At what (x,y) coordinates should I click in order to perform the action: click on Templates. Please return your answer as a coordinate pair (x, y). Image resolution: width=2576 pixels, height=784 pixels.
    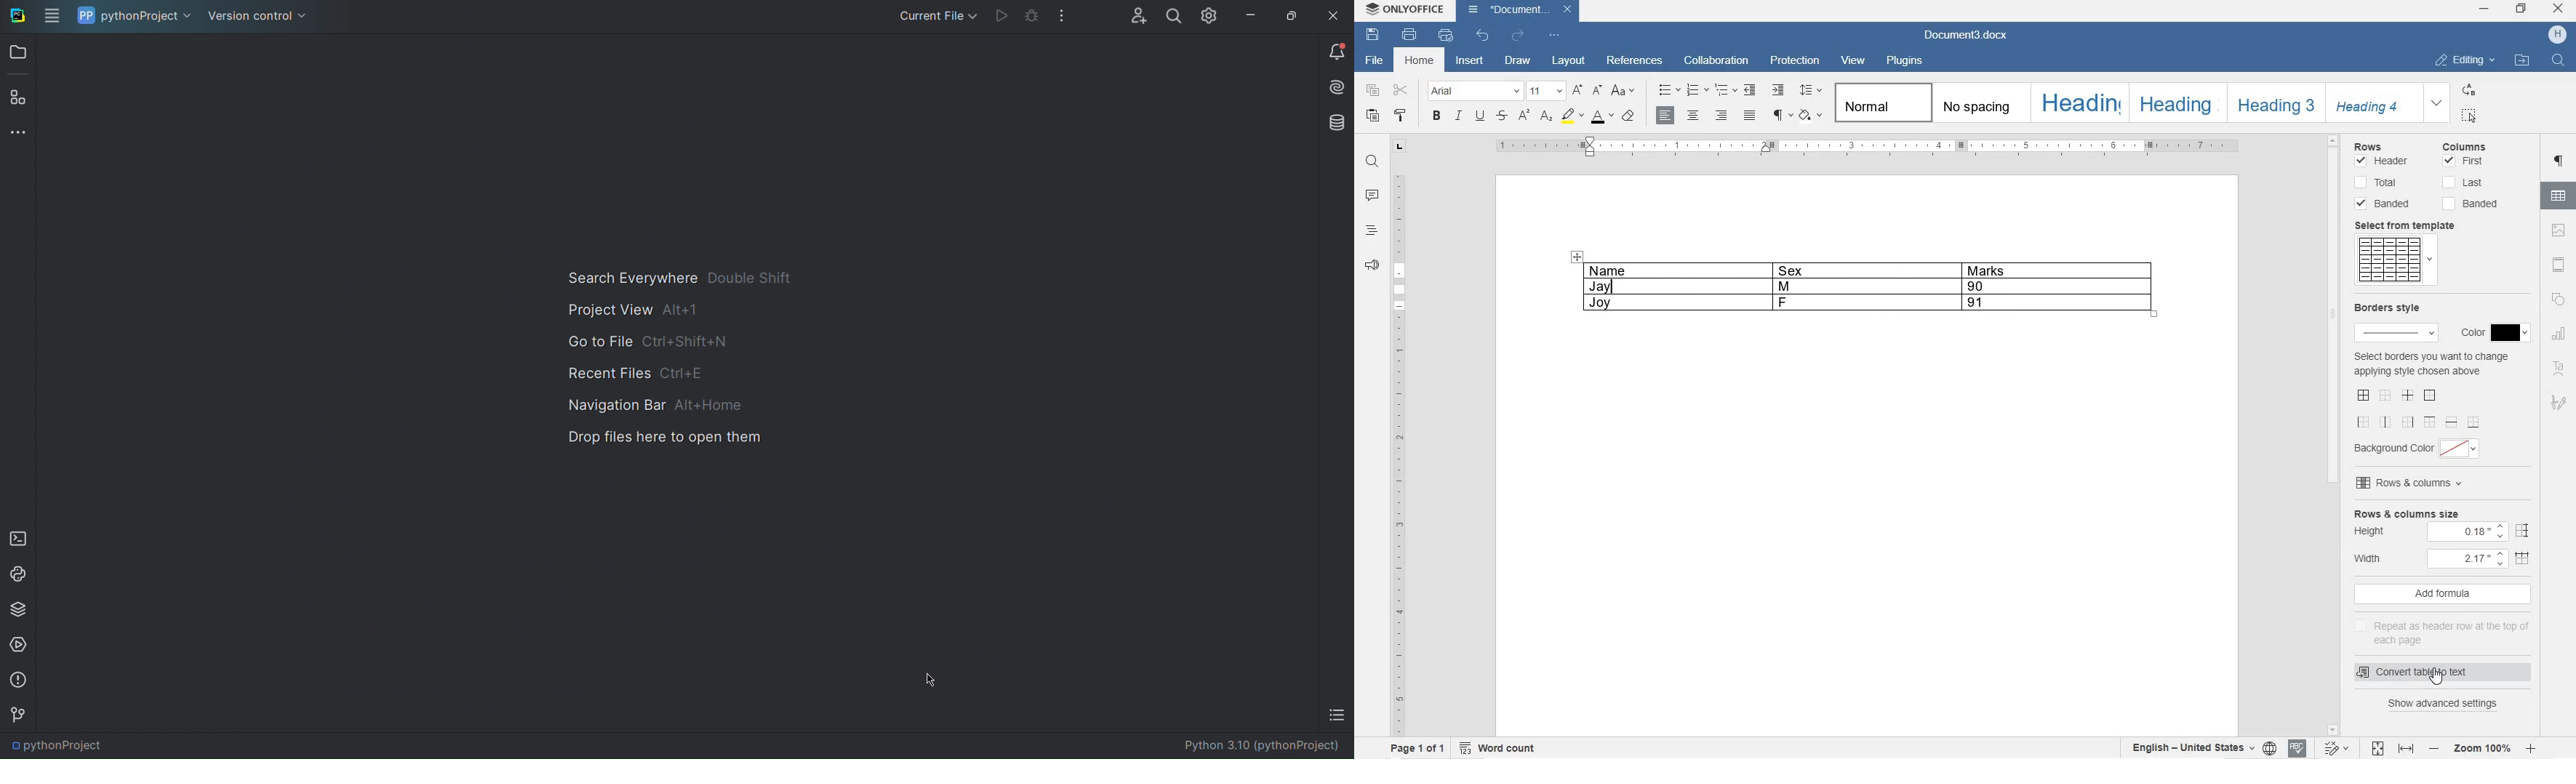
    Looking at the image, I should click on (2395, 260).